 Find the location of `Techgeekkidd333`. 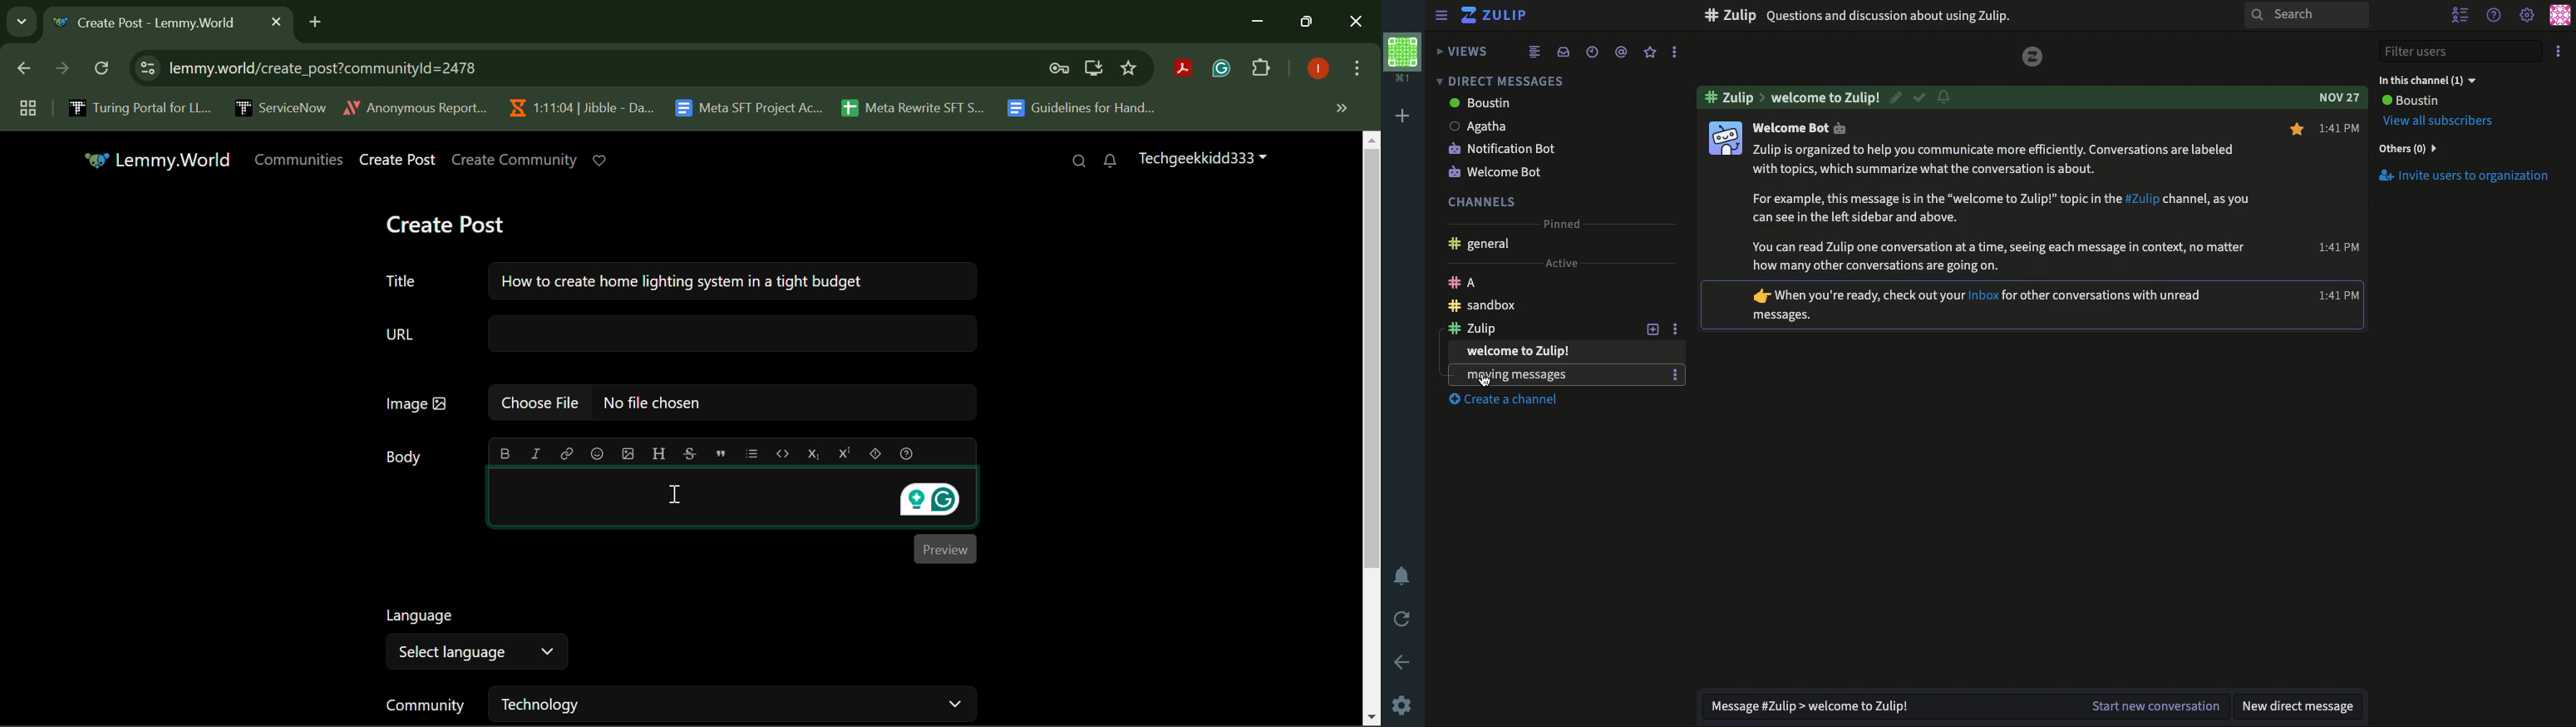

Techgeekkidd333 is located at coordinates (1201, 157).